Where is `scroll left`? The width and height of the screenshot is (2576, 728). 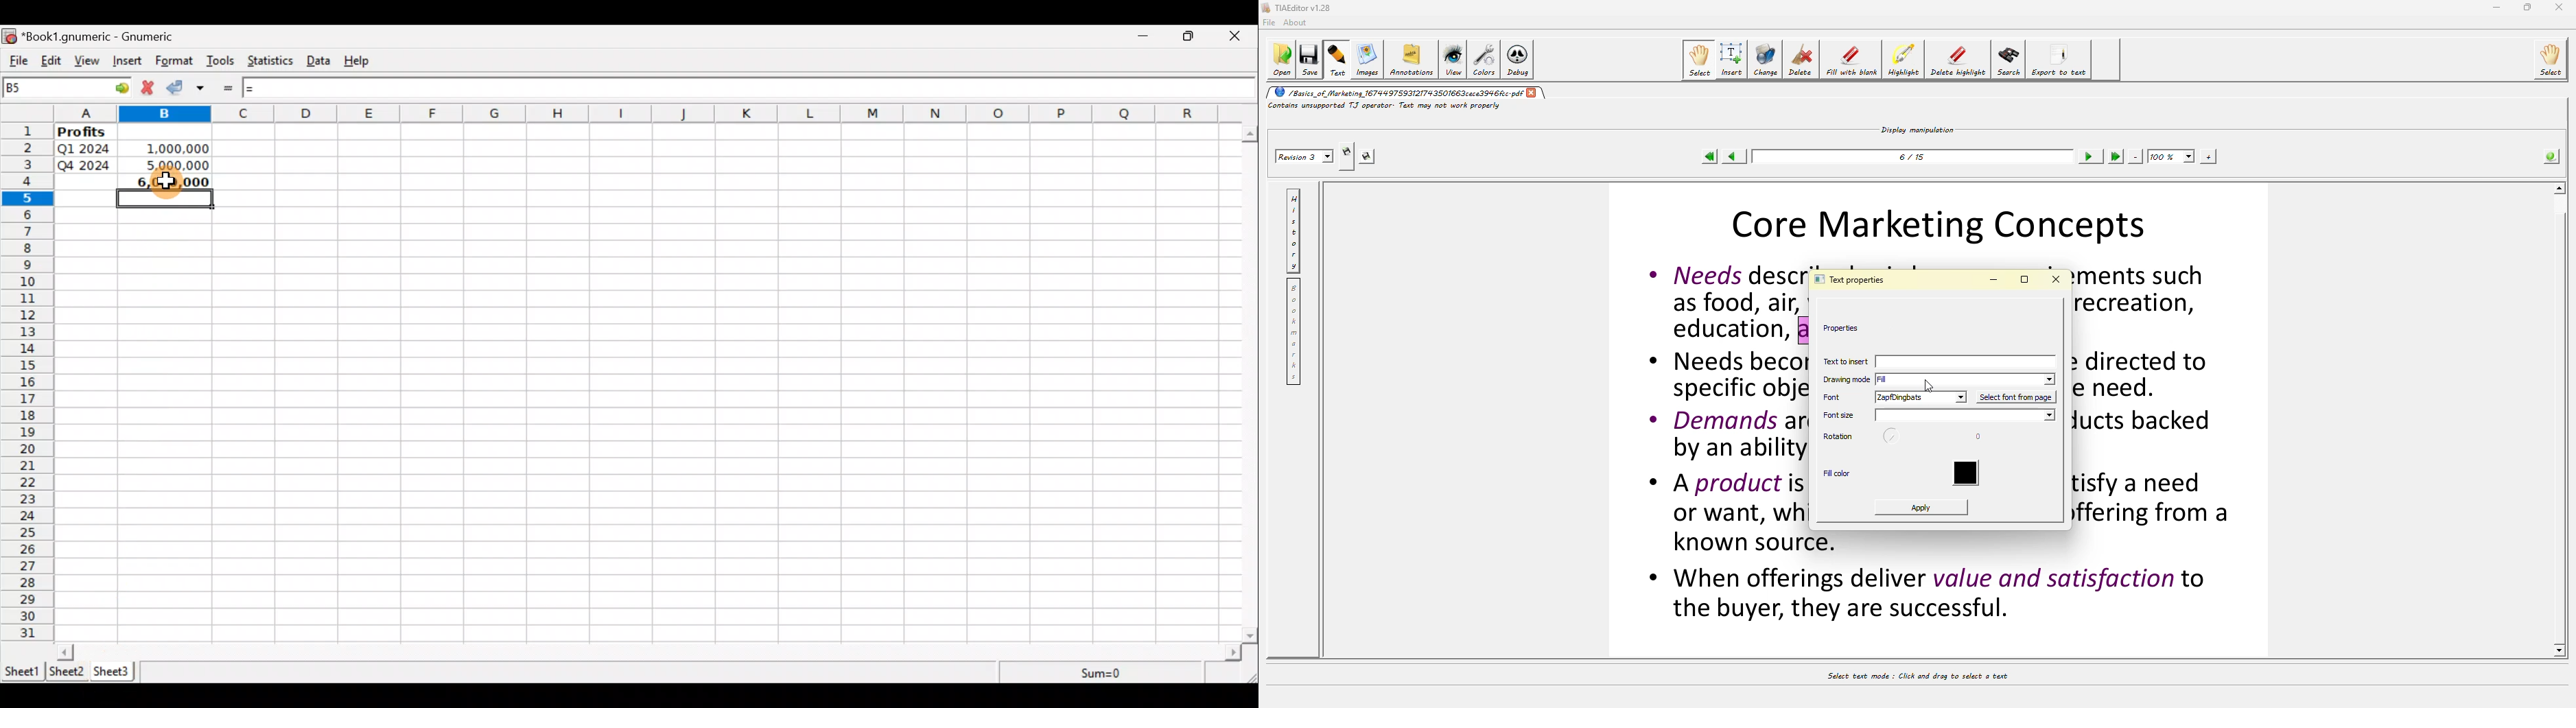 scroll left is located at coordinates (66, 652).